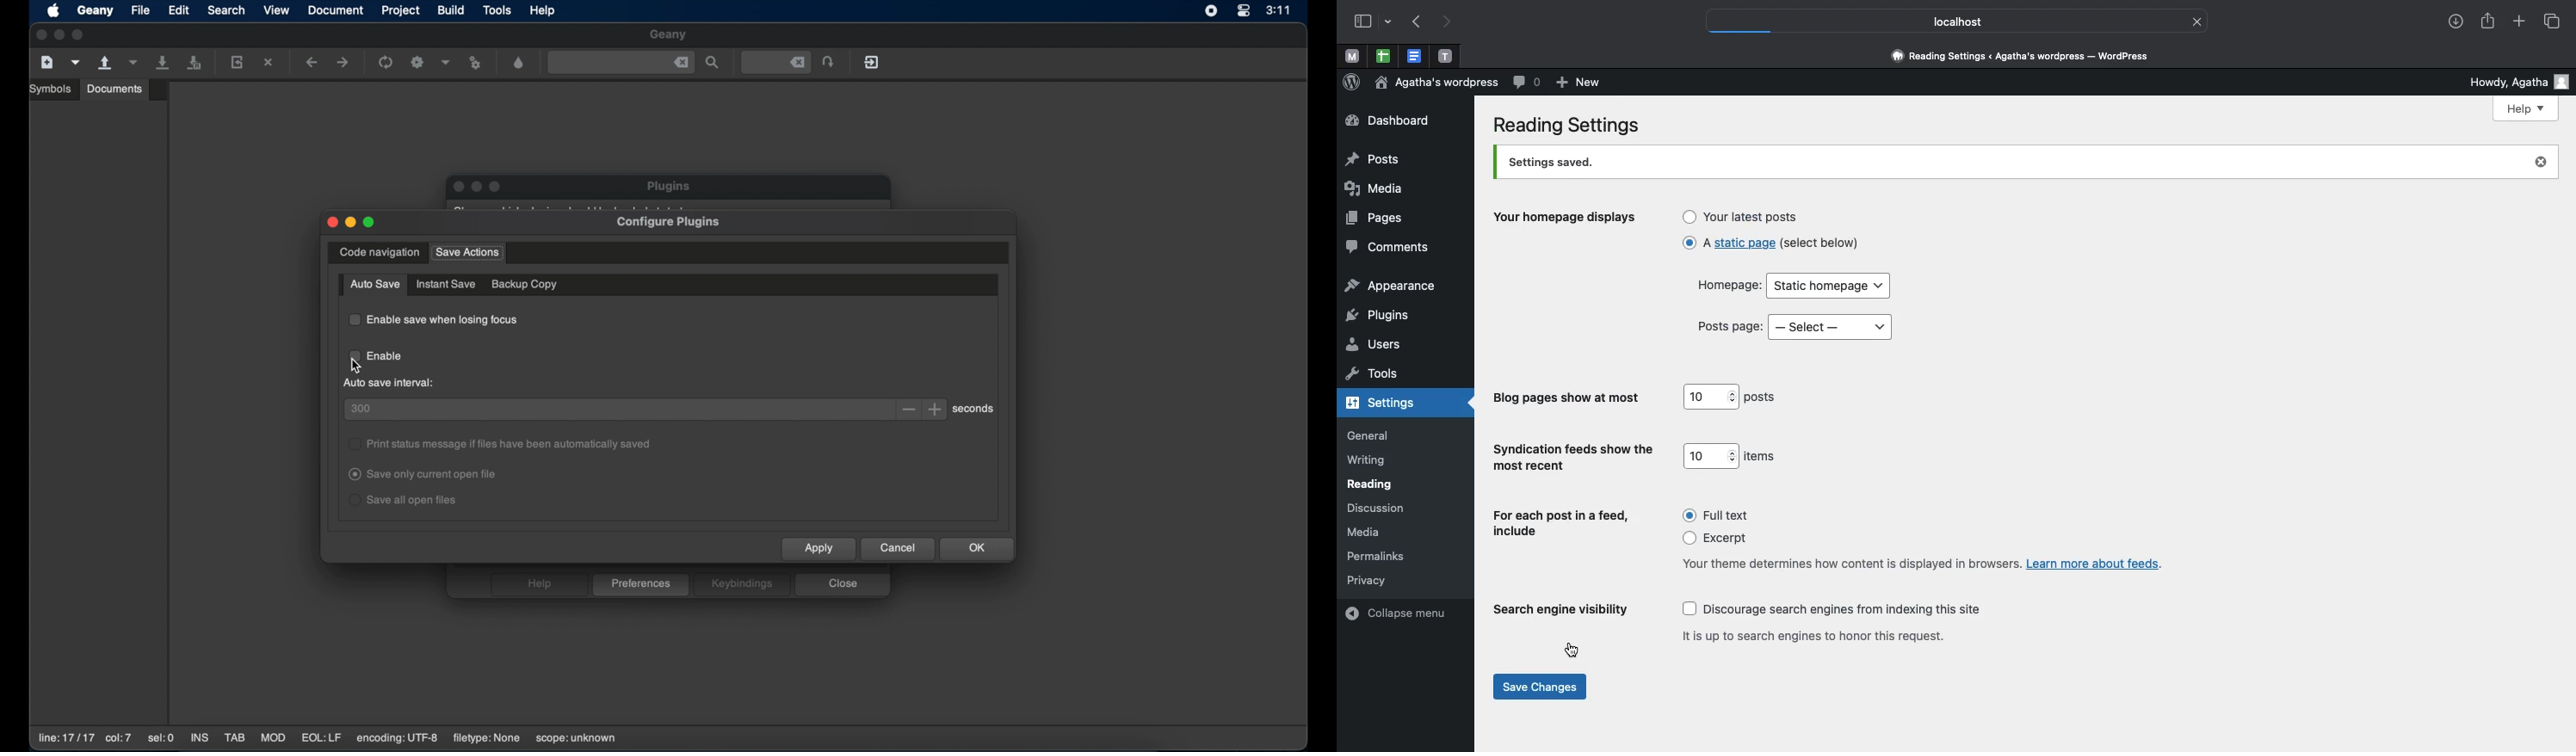  I want to click on tools, so click(498, 11).